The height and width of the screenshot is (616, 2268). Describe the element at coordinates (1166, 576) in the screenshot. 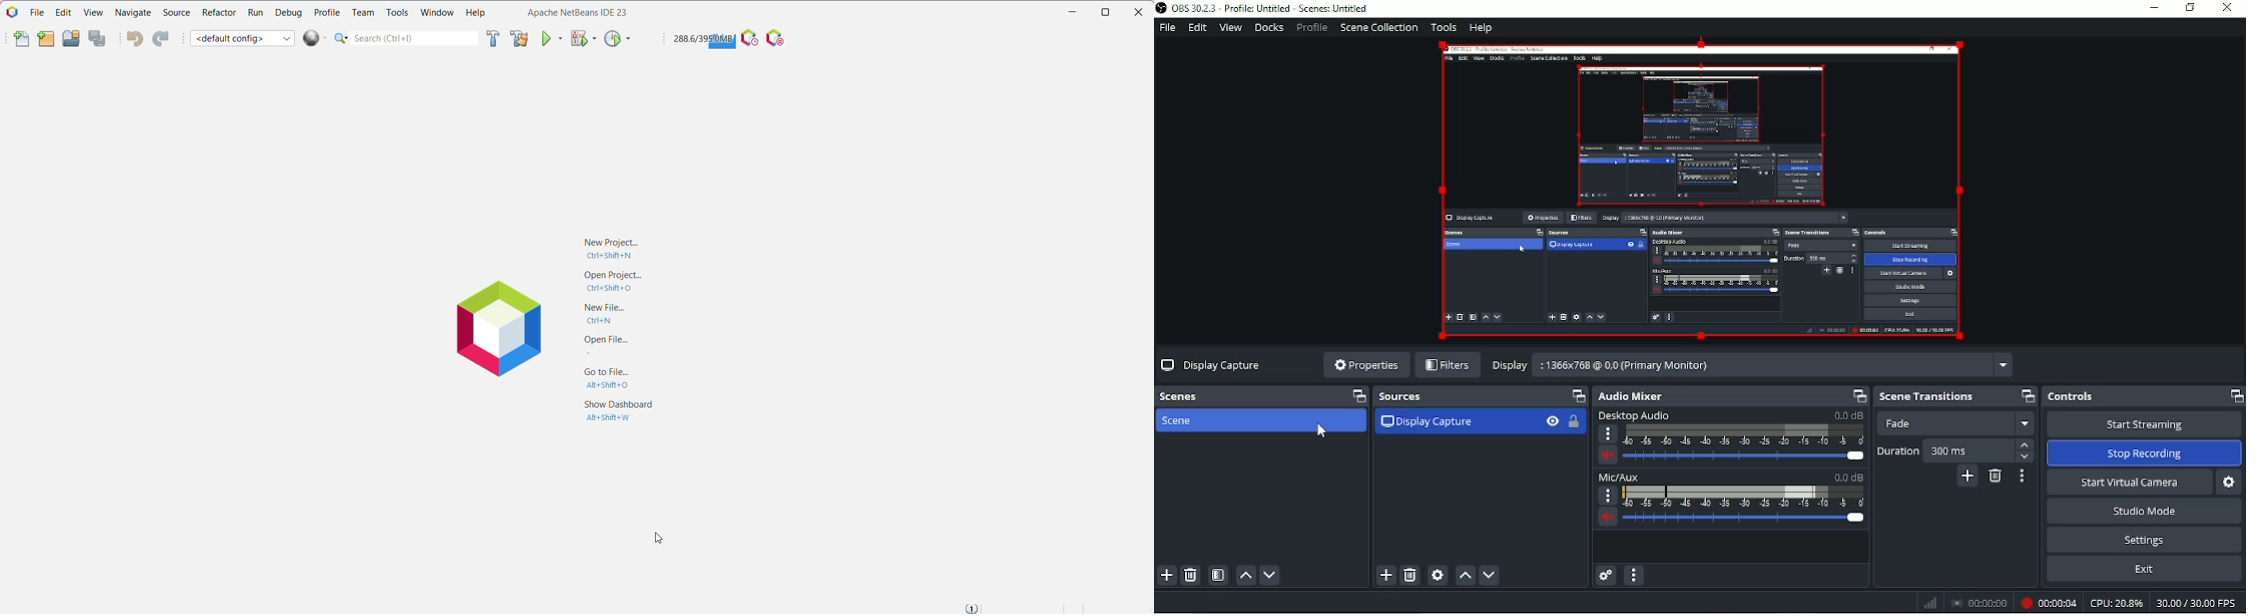

I see `Add scene` at that location.